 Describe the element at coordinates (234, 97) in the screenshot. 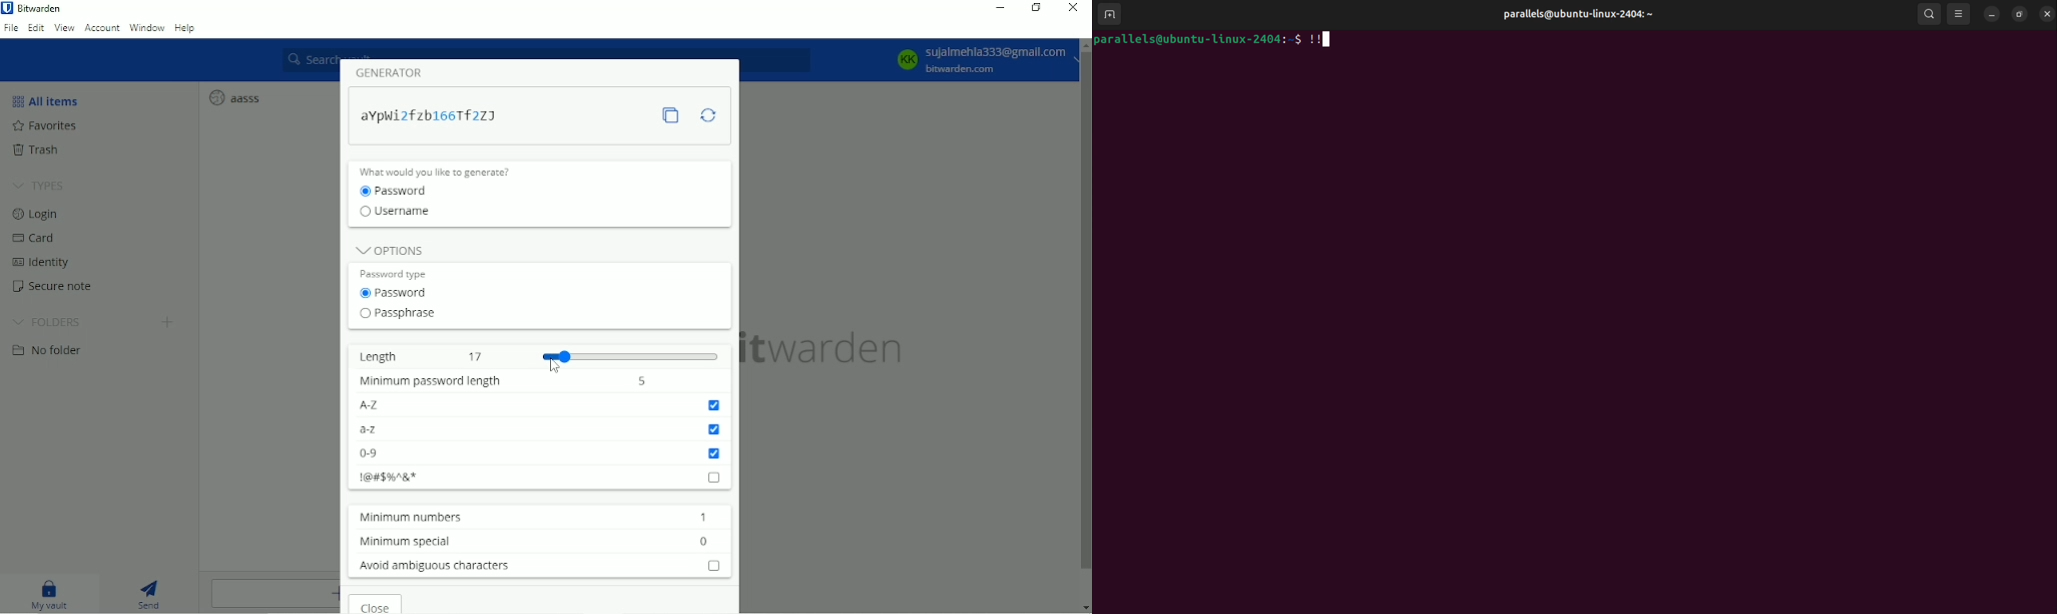

I see `aasss` at that location.